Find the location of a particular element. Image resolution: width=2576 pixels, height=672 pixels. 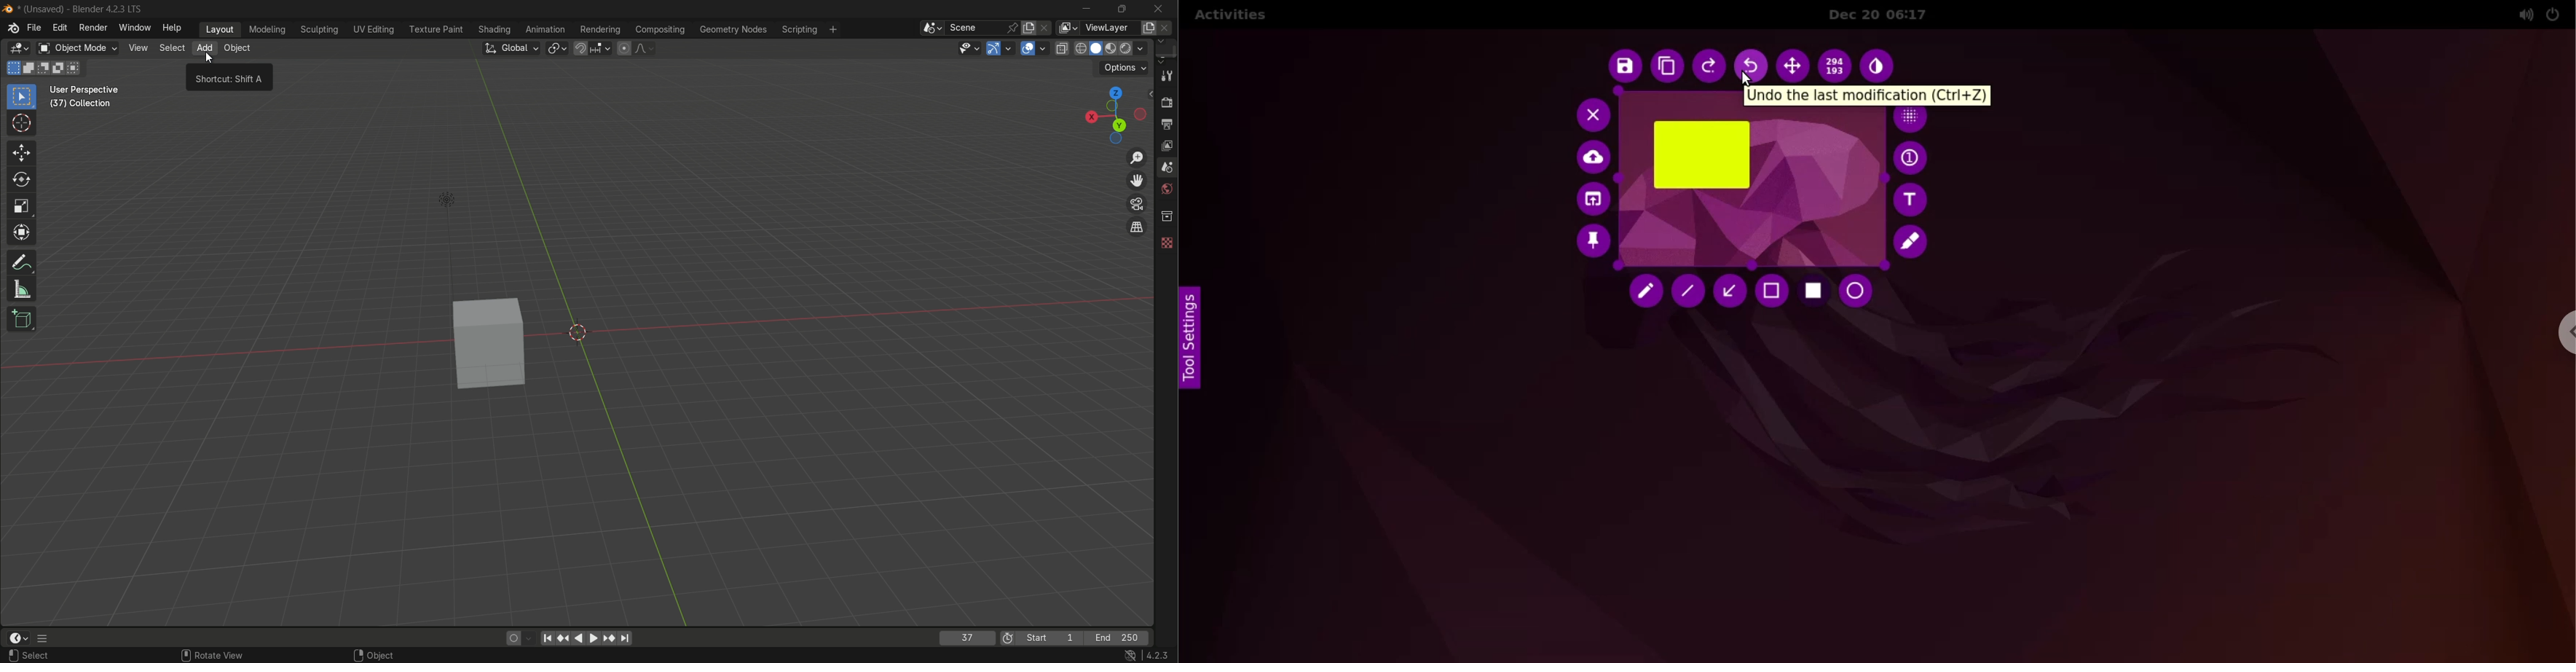

texture menu is located at coordinates (434, 30).